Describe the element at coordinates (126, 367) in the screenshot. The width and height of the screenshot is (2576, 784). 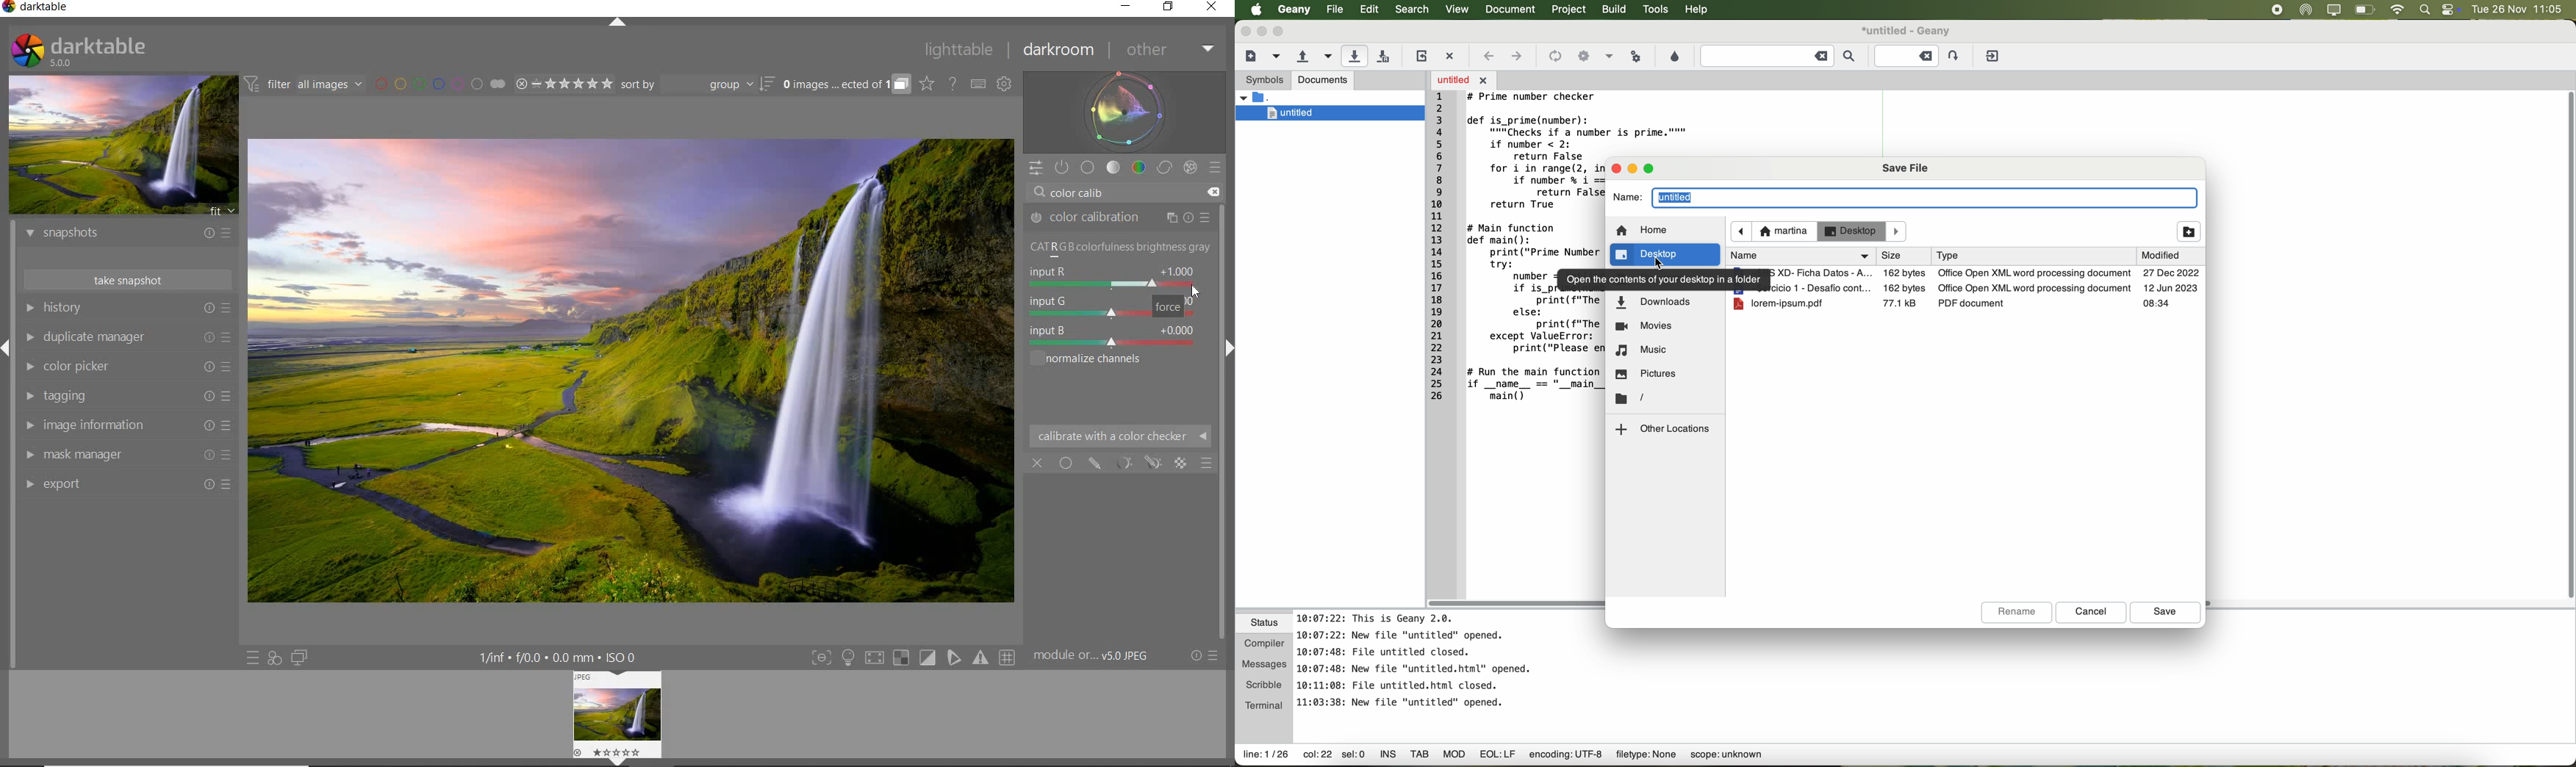
I see `color picker` at that location.